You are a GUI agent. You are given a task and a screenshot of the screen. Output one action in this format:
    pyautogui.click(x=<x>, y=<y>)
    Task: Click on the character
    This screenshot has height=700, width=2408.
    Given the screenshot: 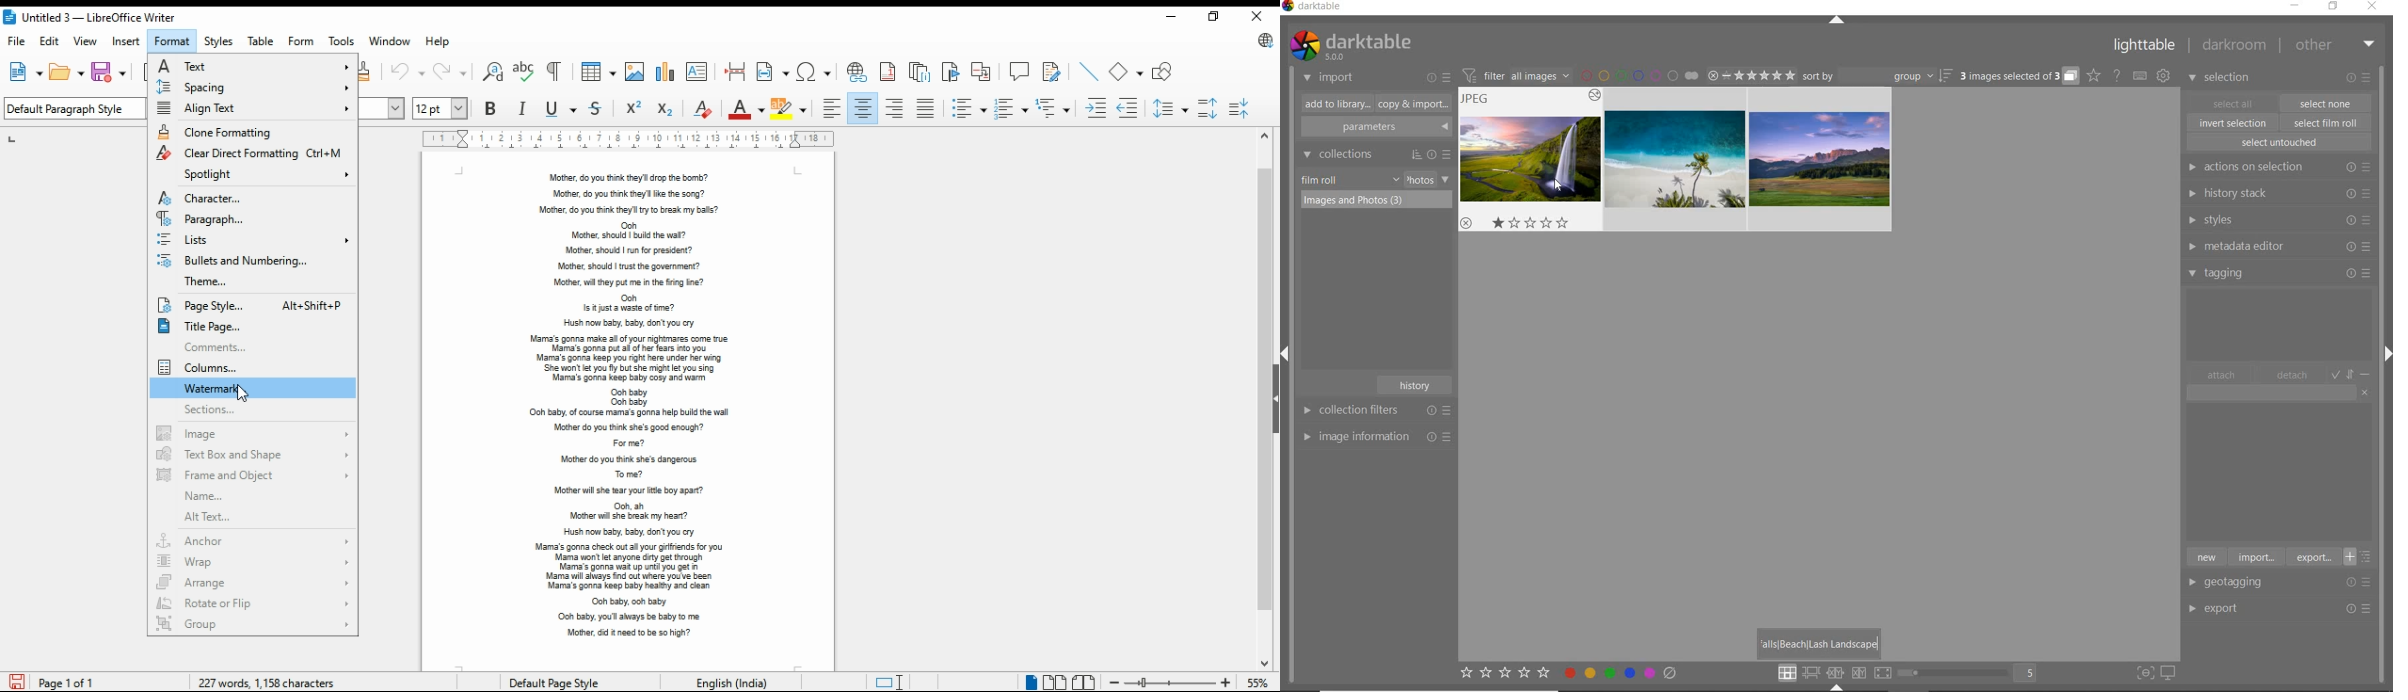 What is the action you would take?
    pyautogui.click(x=252, y=198)
    